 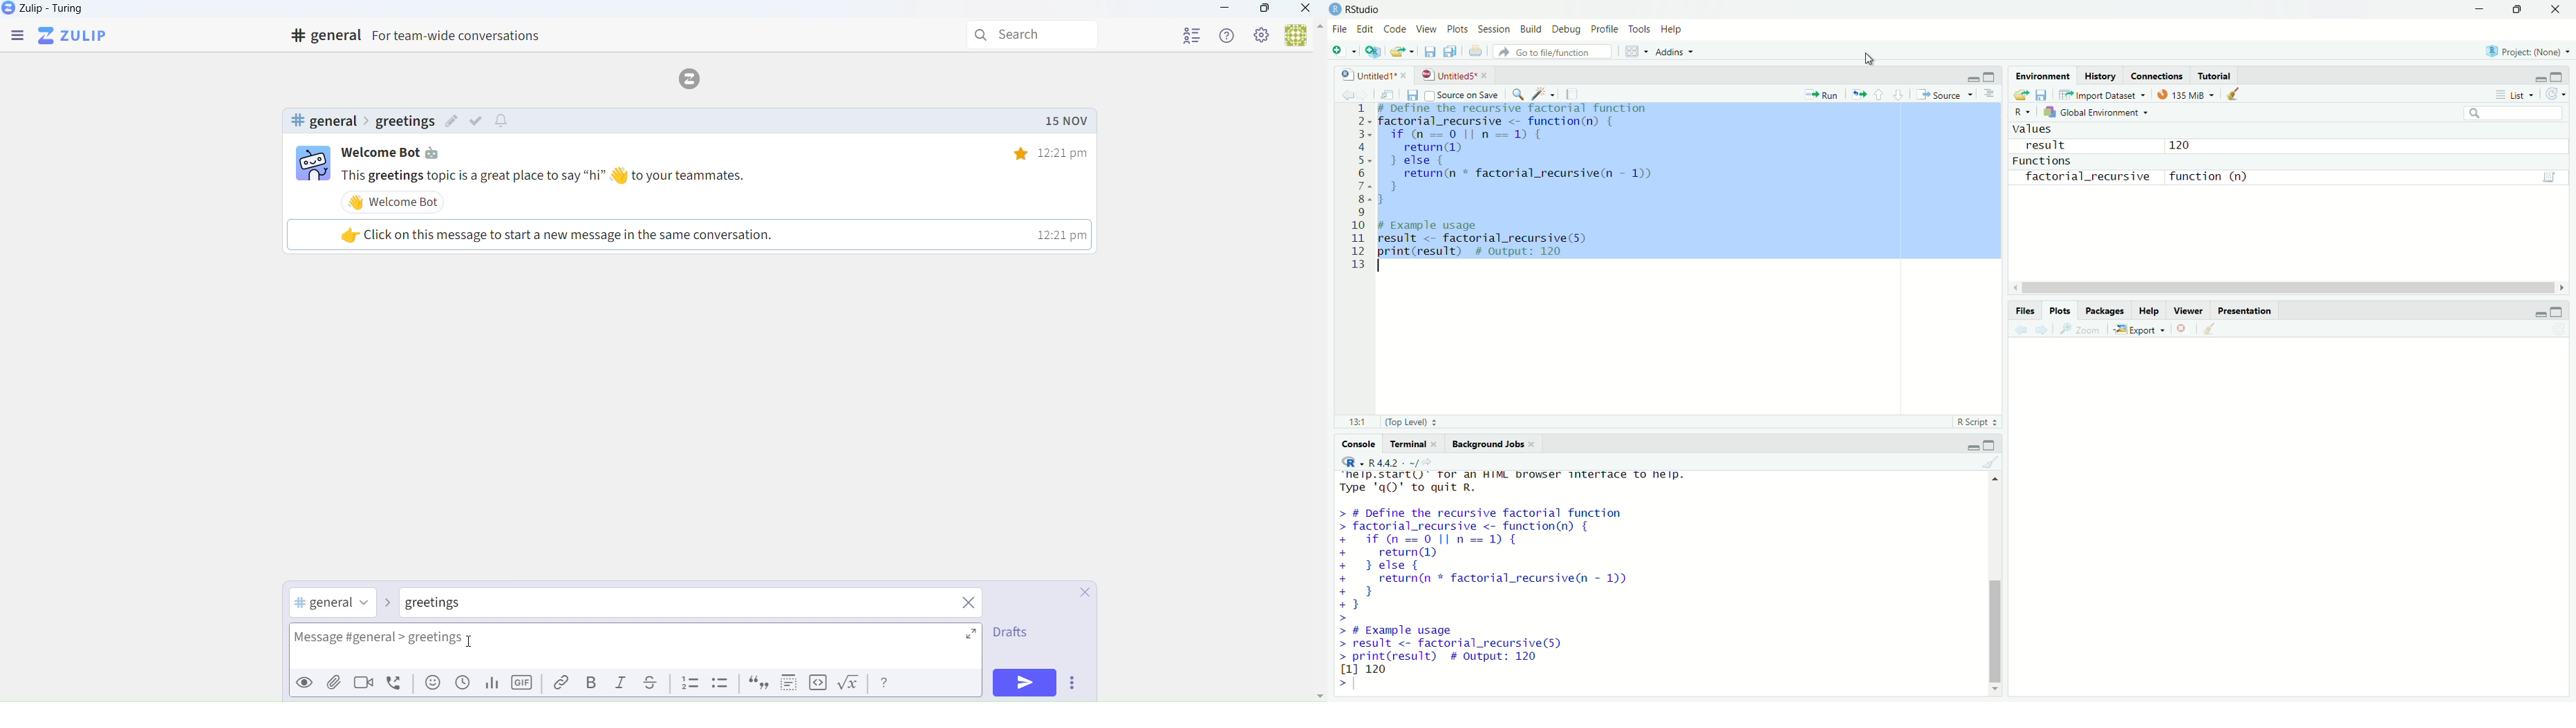 I want to click on Viewer, so click(x=2190, y=309).